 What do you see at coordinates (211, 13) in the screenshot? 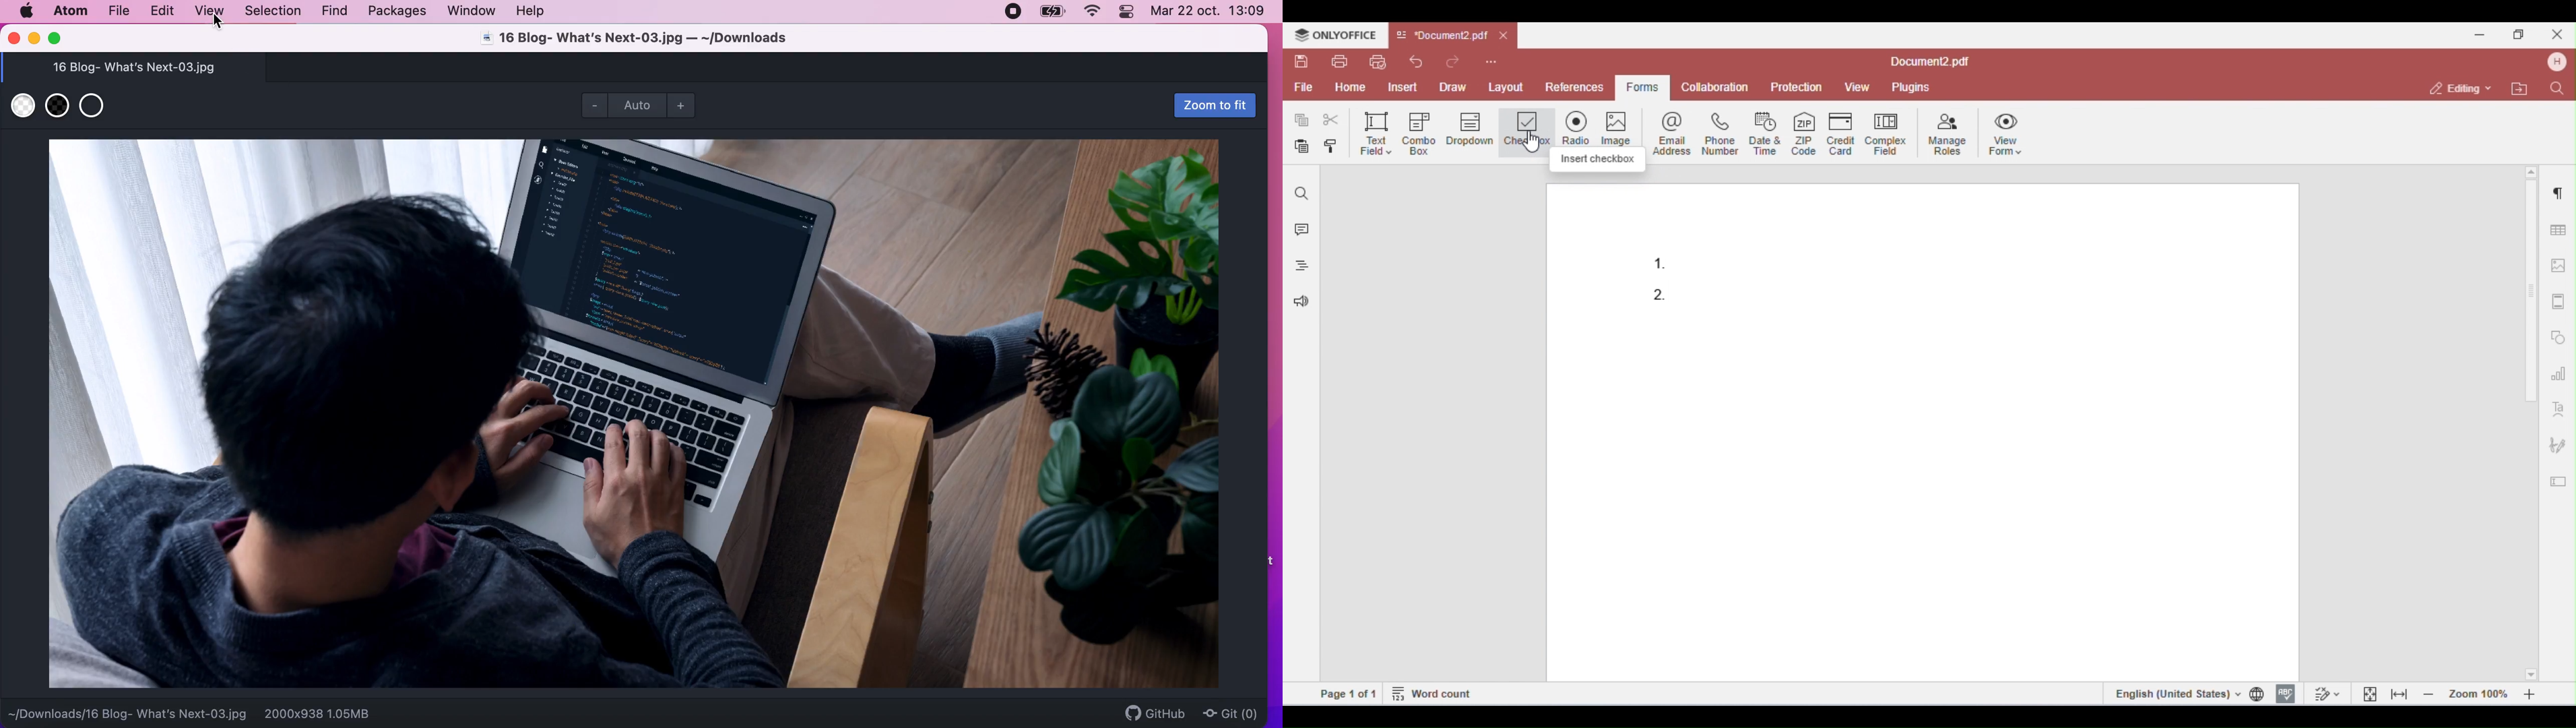
I see `view` at bounding box center [211, 13].